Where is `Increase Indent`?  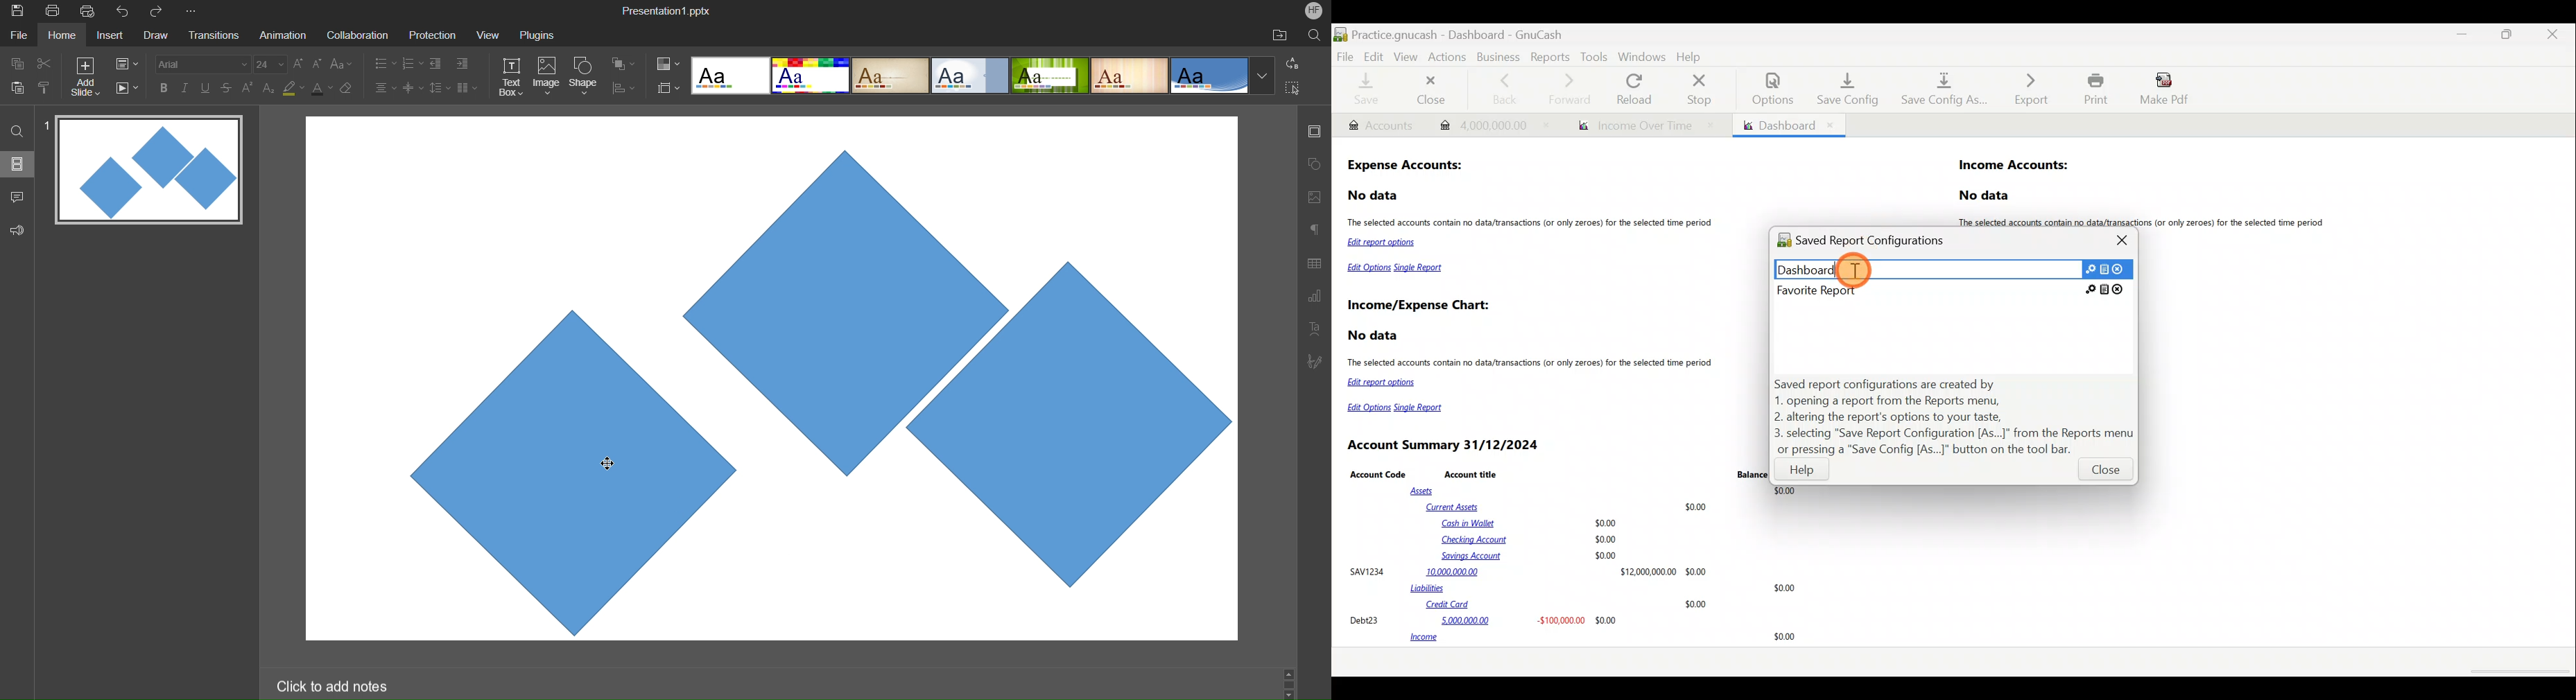
Increase Indent is located at coordinates (463, 62).